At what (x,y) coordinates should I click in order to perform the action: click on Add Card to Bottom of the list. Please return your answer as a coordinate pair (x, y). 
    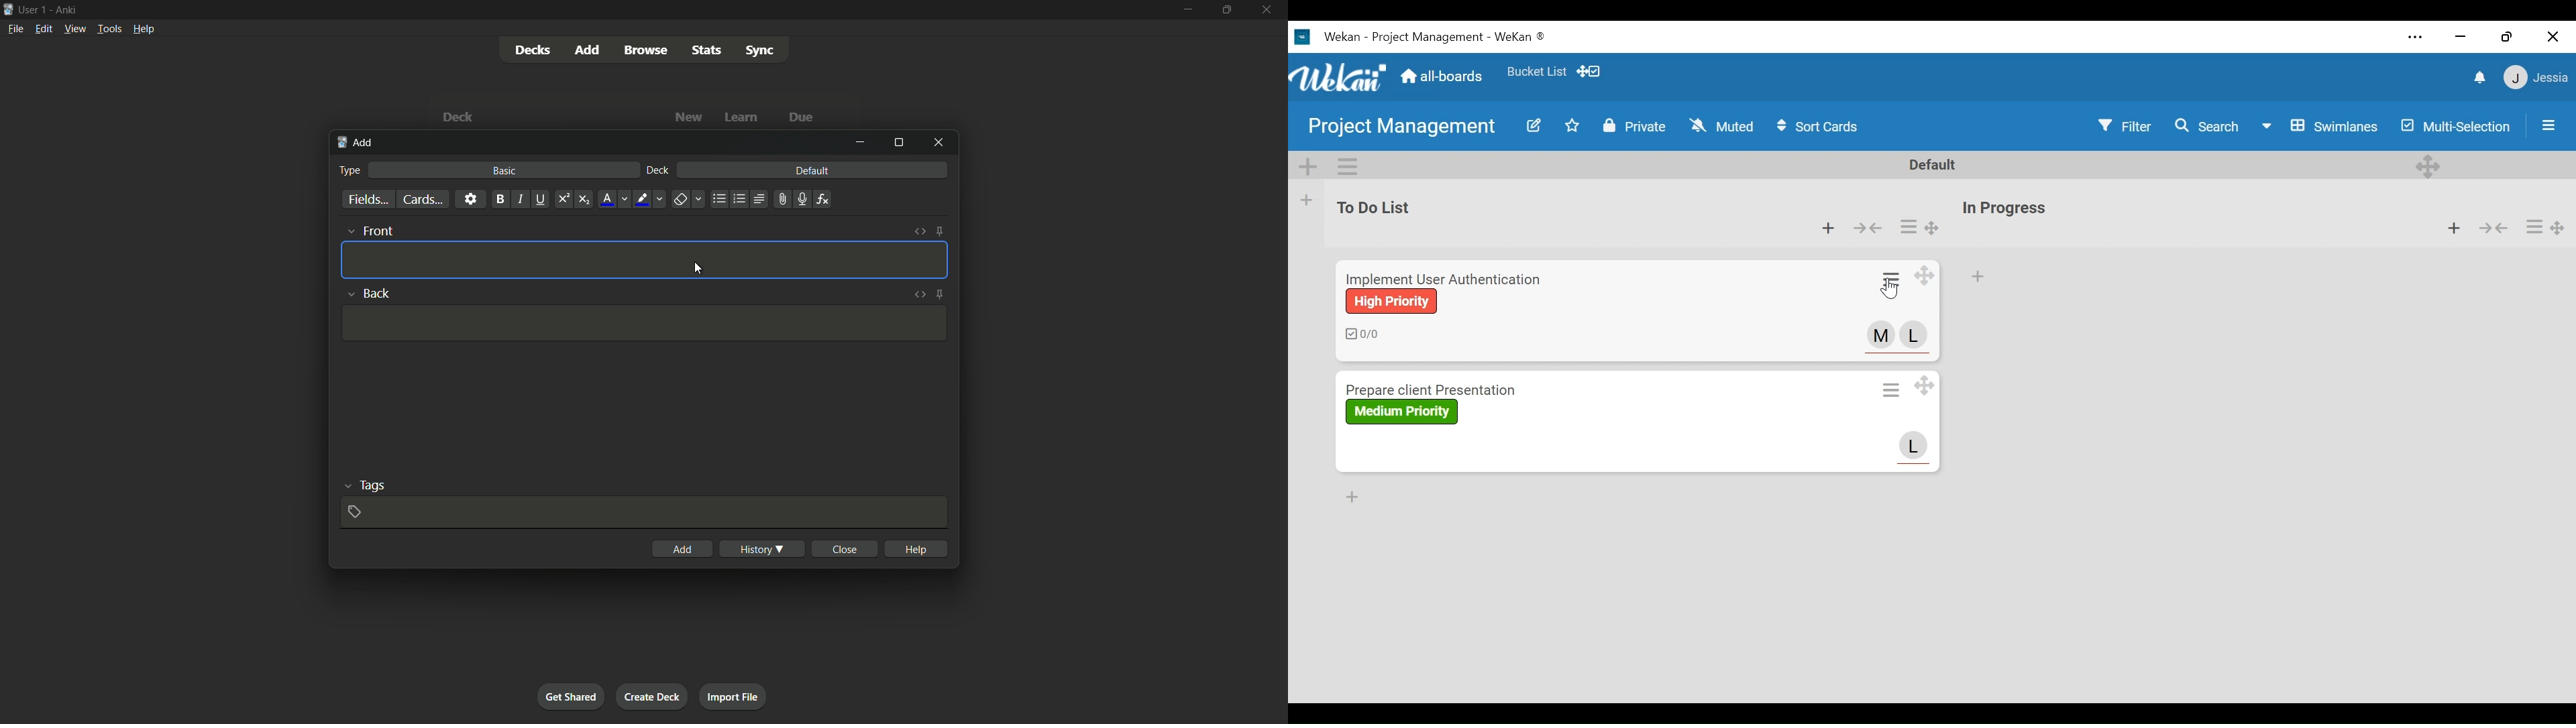
    Looking at the image, I should click on (1354, 497).